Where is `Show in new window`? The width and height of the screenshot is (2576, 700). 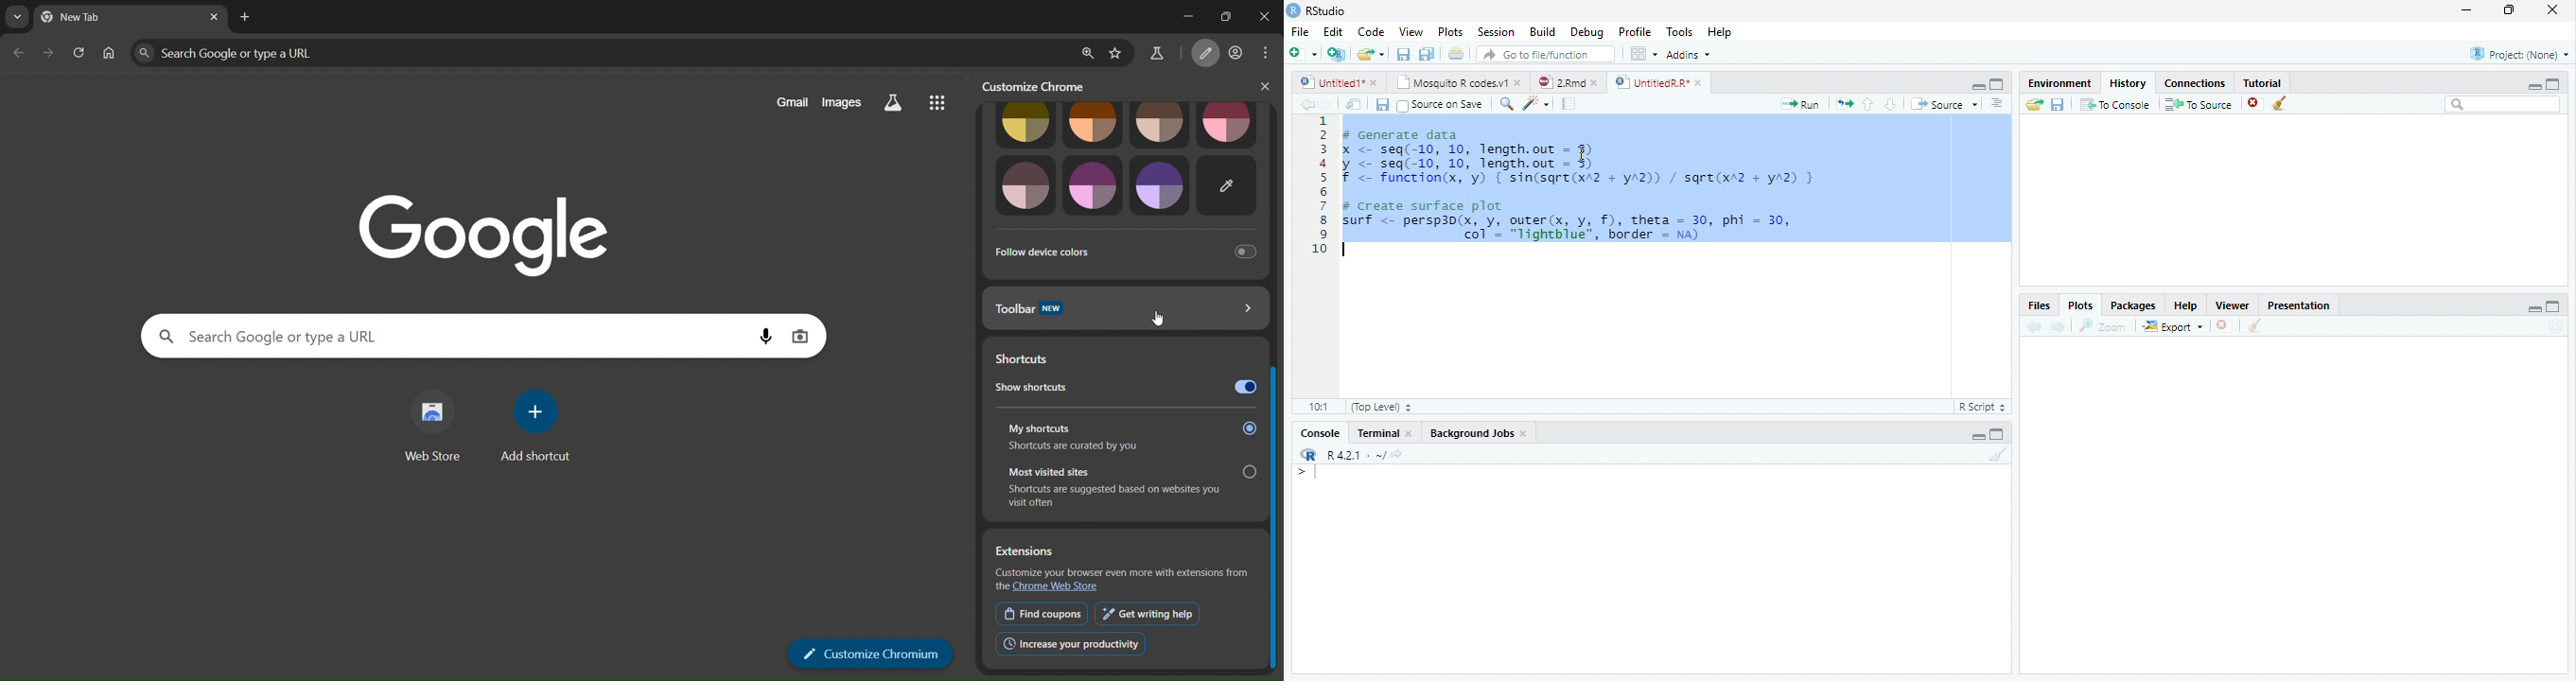 Show in new window is located at coordinates (1353, 104).